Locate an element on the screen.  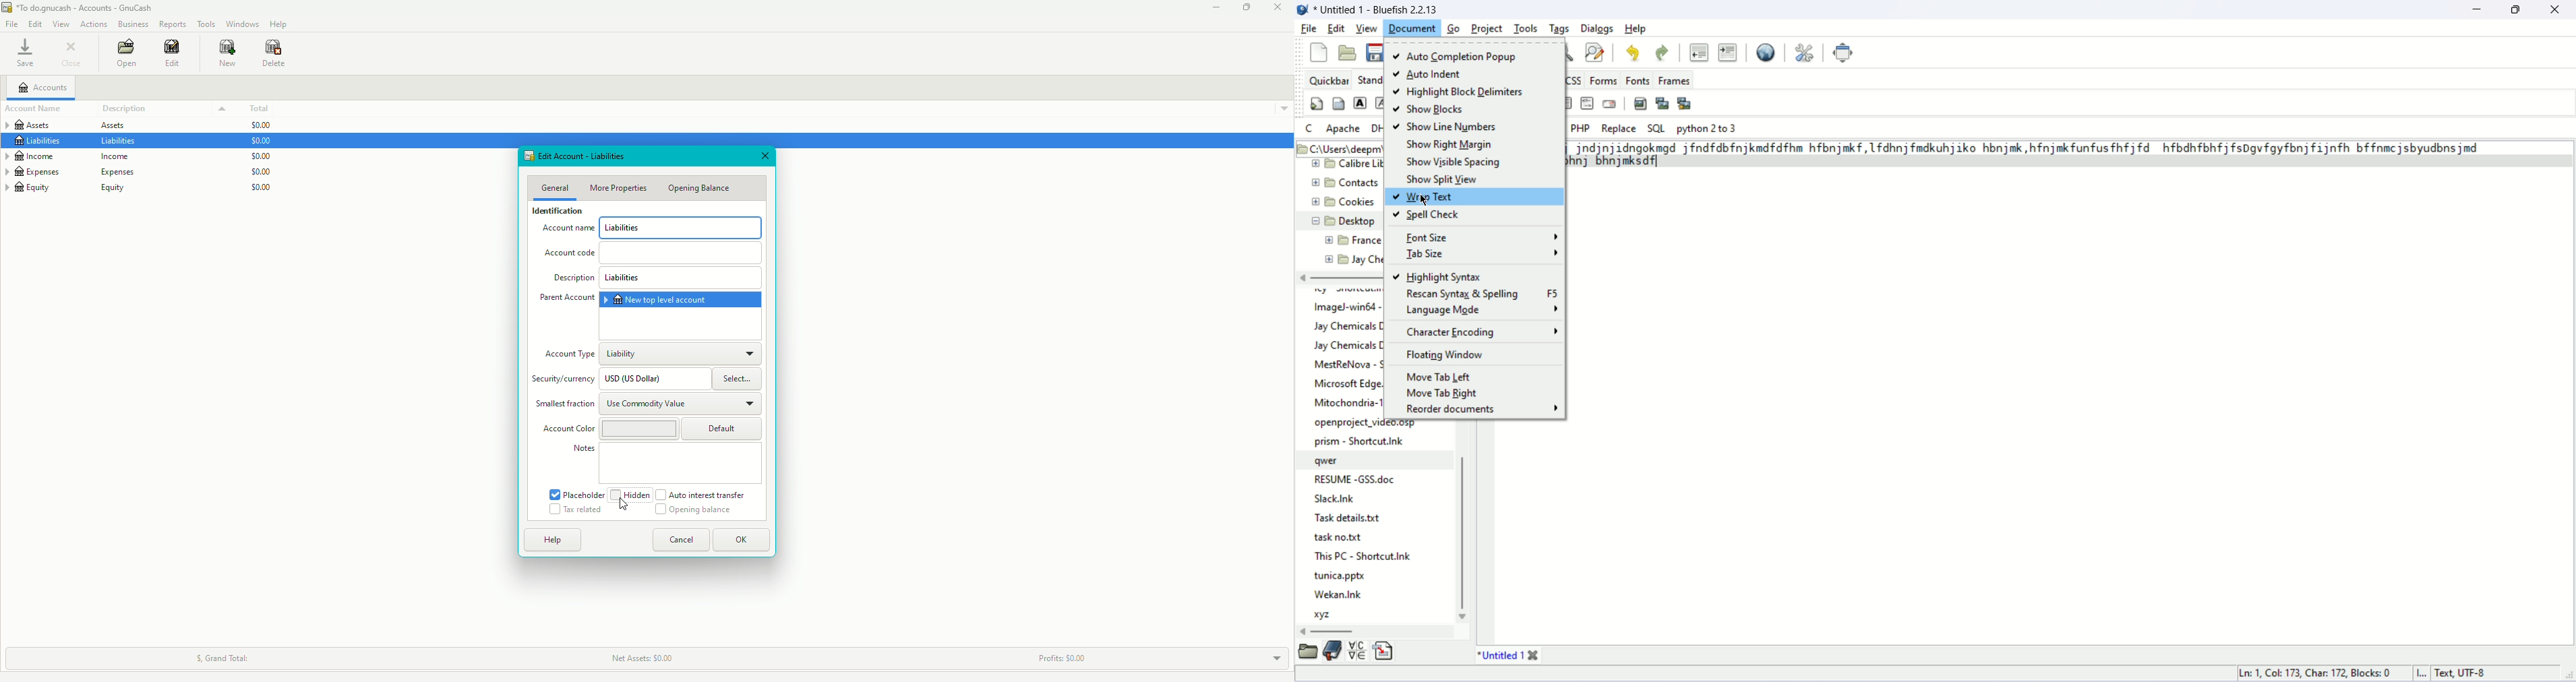
spell check is located at coordinates (1426, 215).